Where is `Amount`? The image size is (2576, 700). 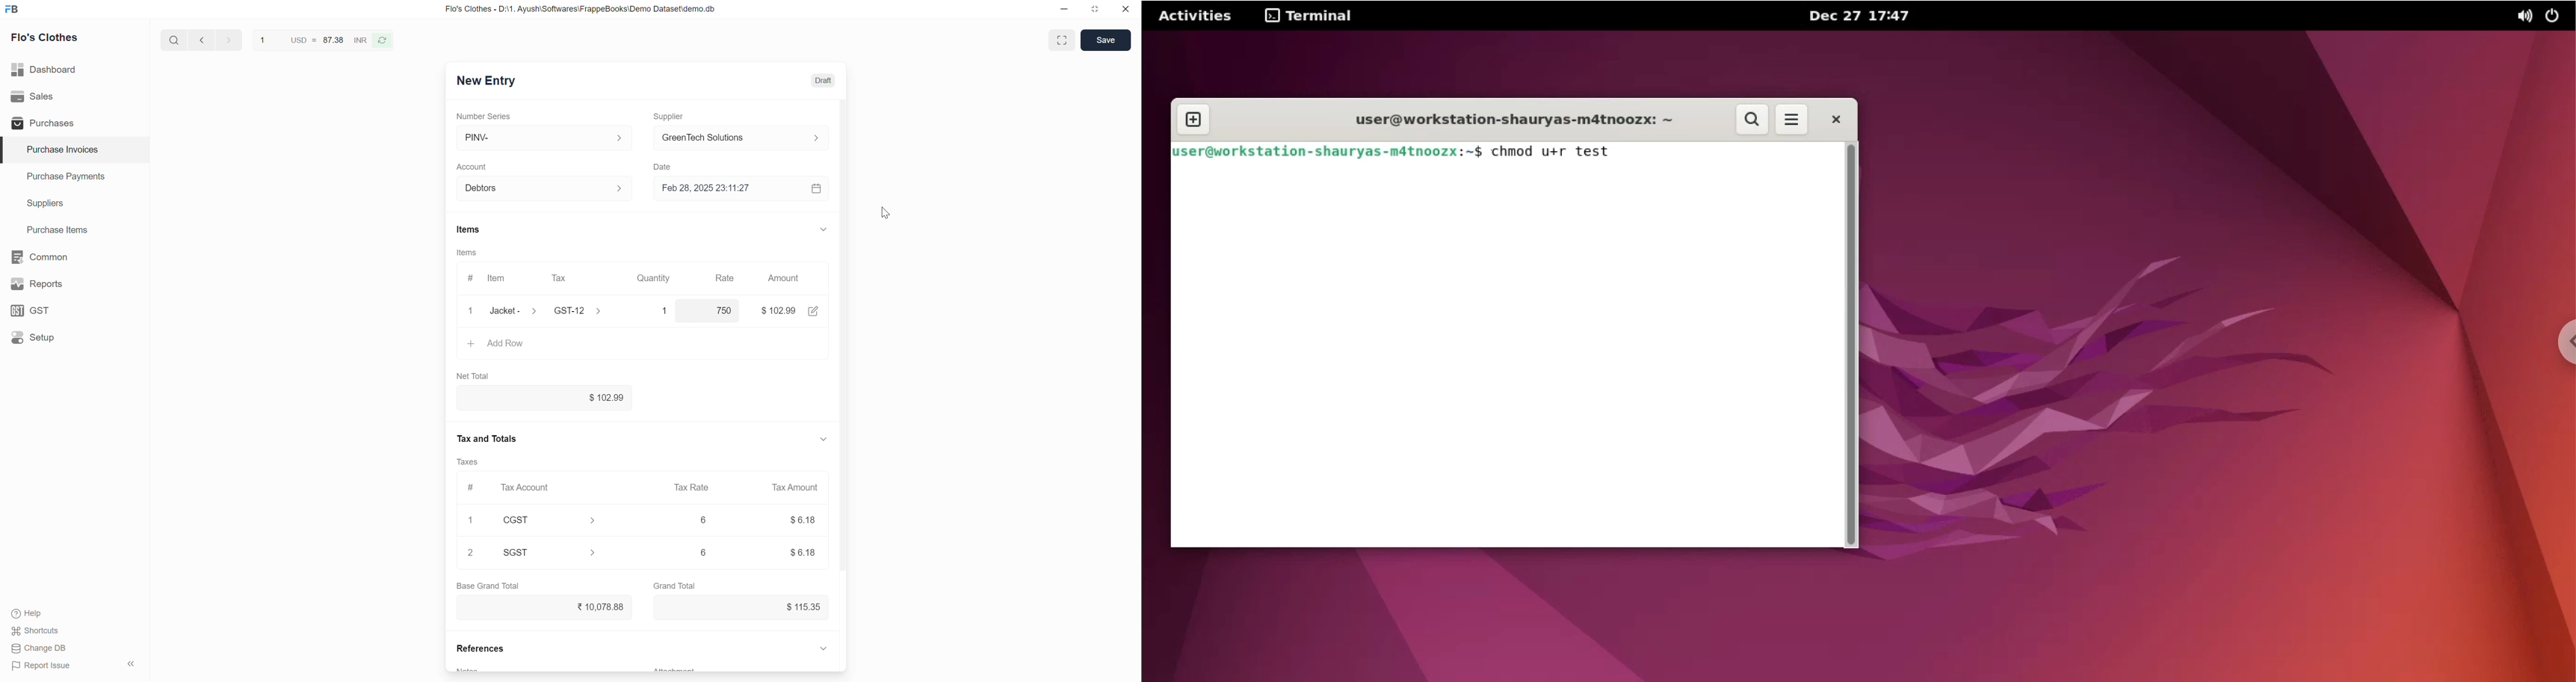
Amount is located at coordinates (786, 278).